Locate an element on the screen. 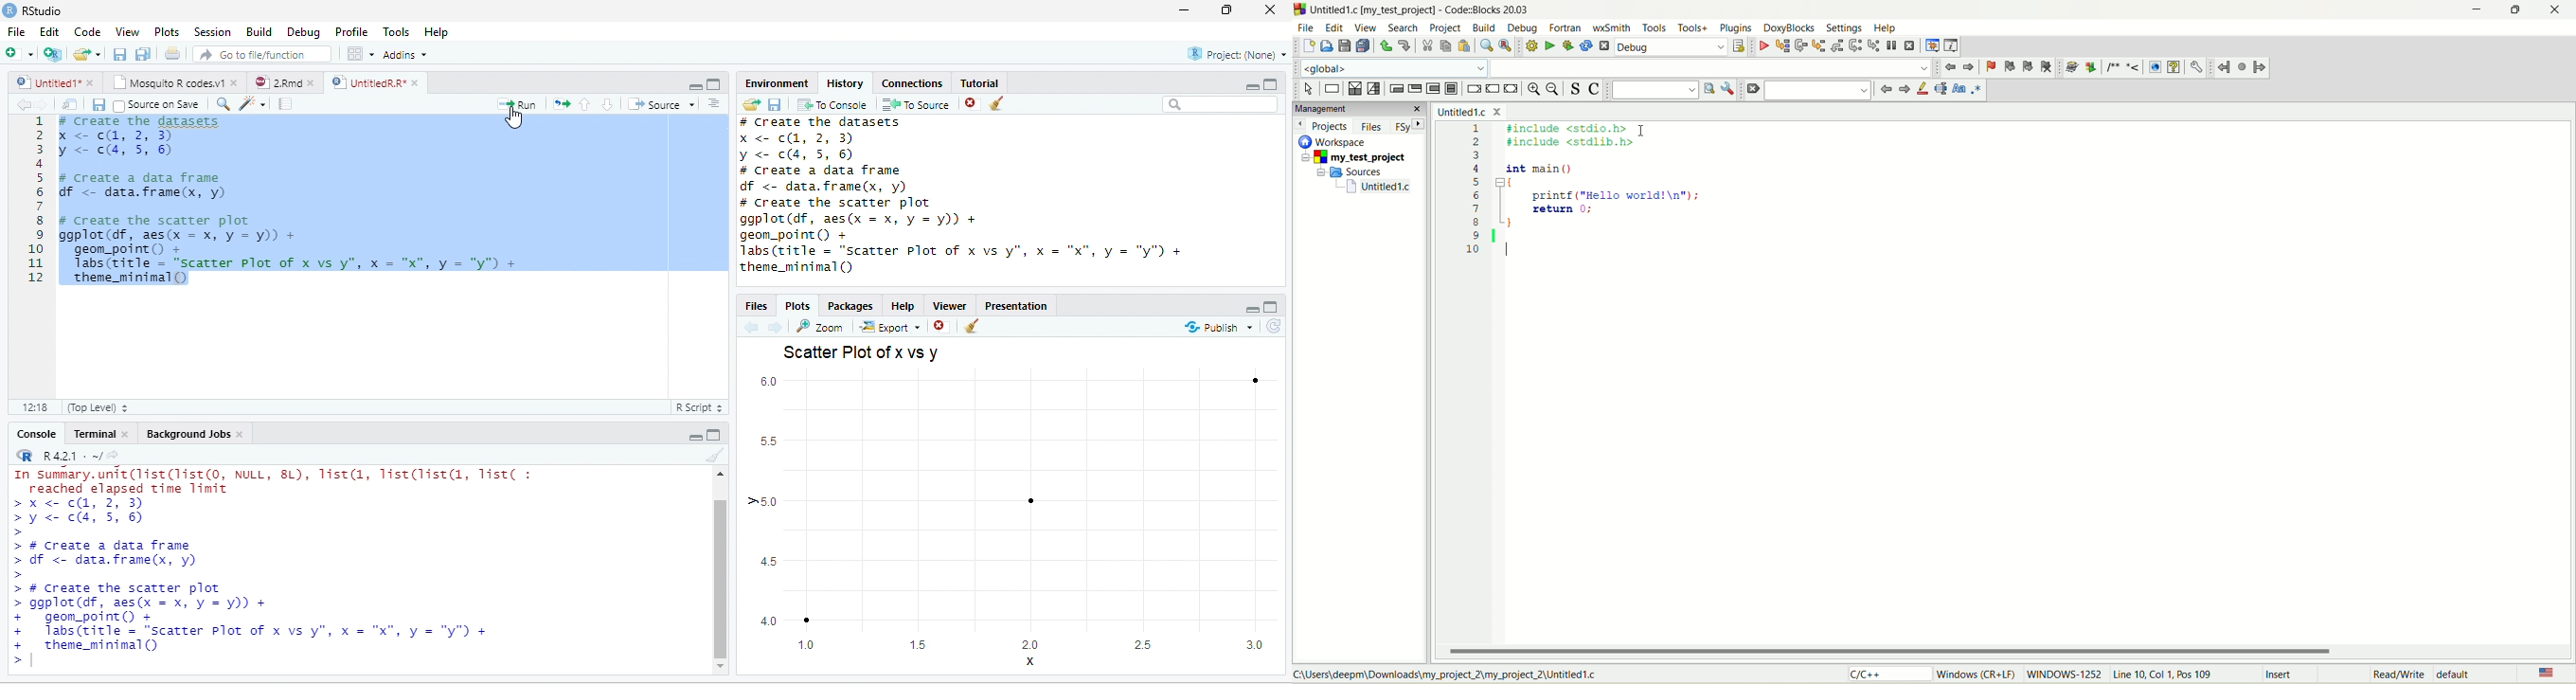 This screenshot has width=2576, height=700. horizontal scroll bar is located at coordinates (2010, 651).